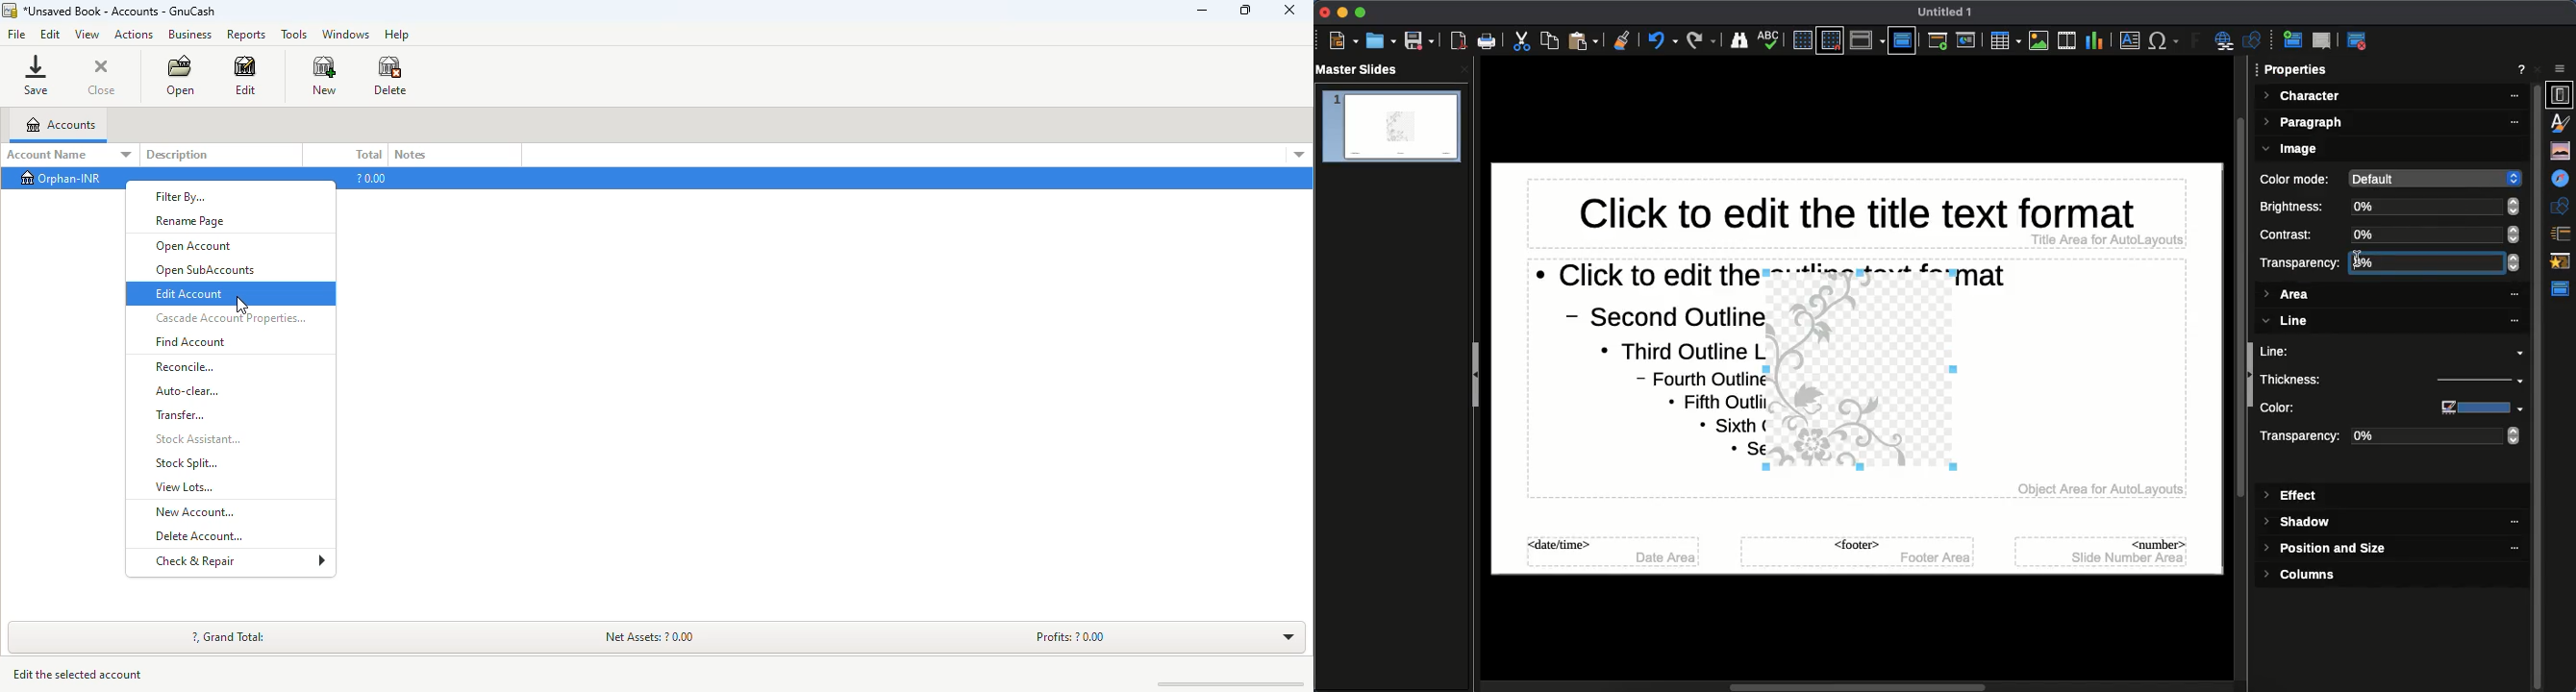  What do you see at coordinates (2255, 42) in the screenshot?
I see `Shapes` at bounding box center [2255, 42].